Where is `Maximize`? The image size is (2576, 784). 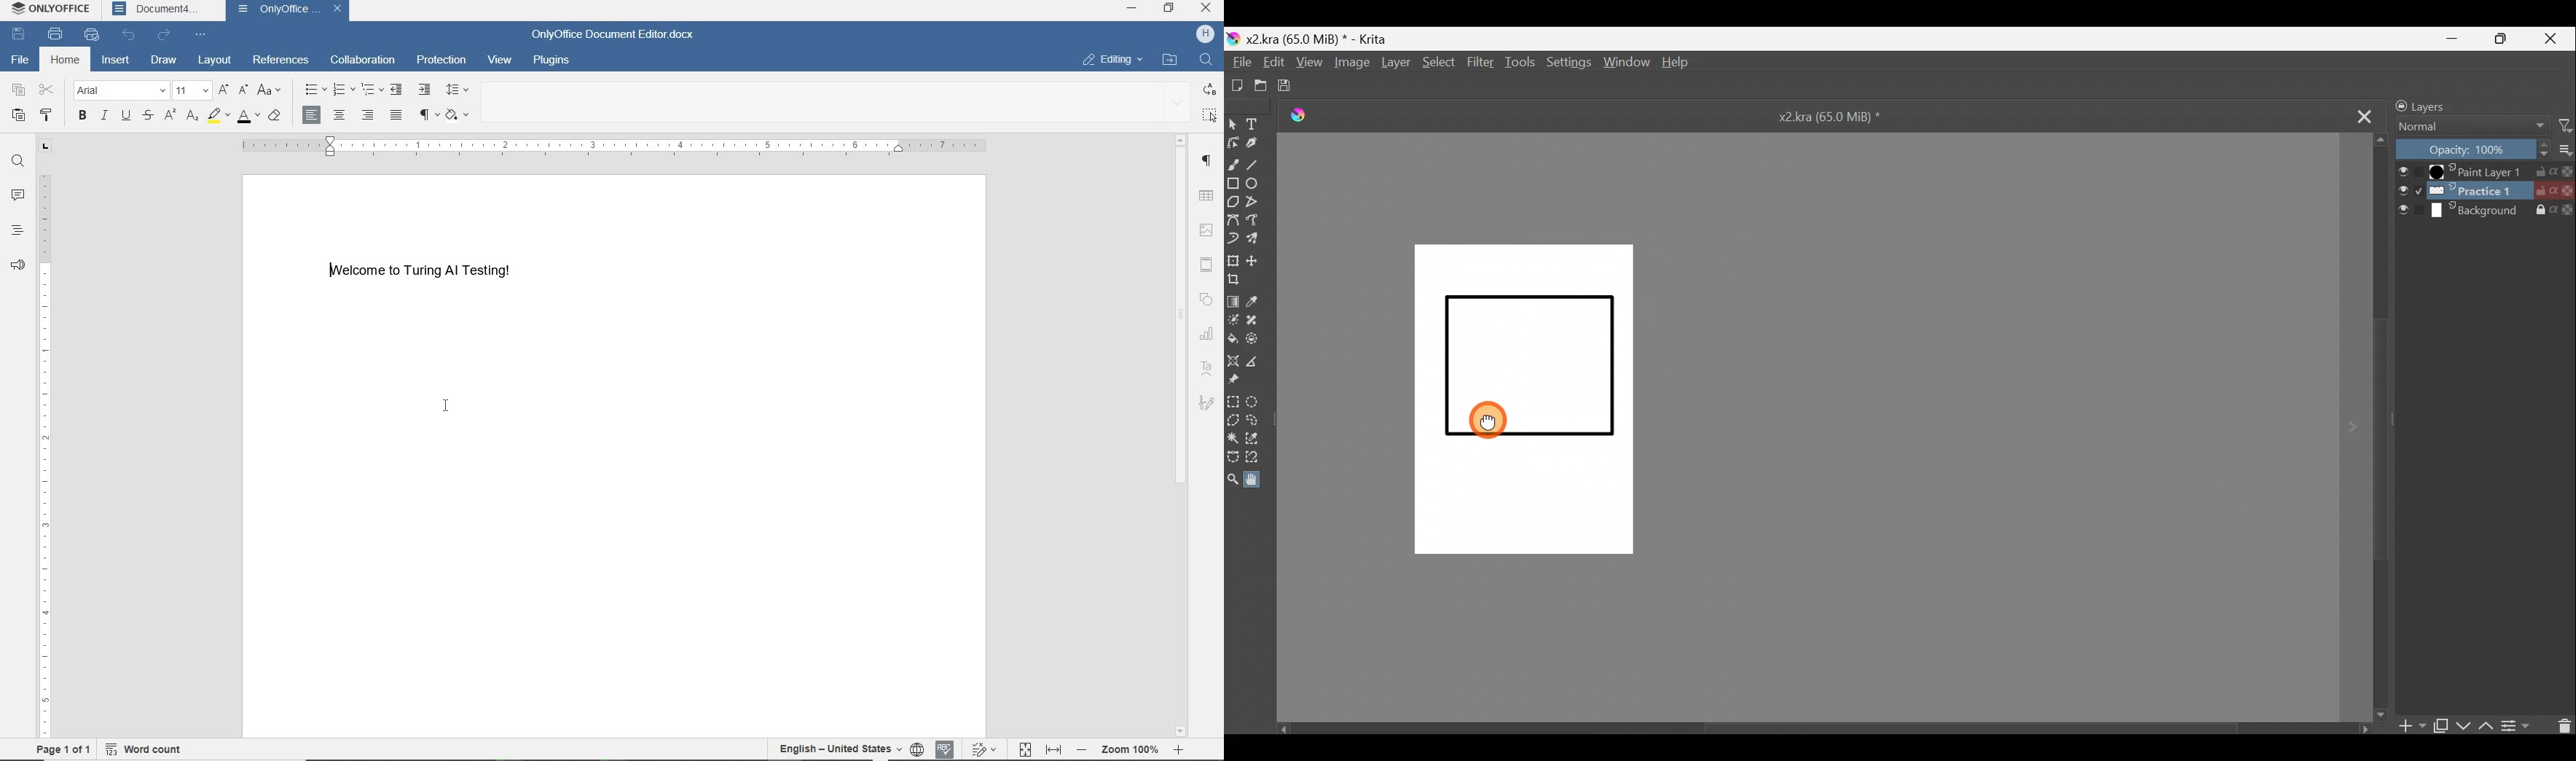
Maximize is located at coordinates (2501, 39).